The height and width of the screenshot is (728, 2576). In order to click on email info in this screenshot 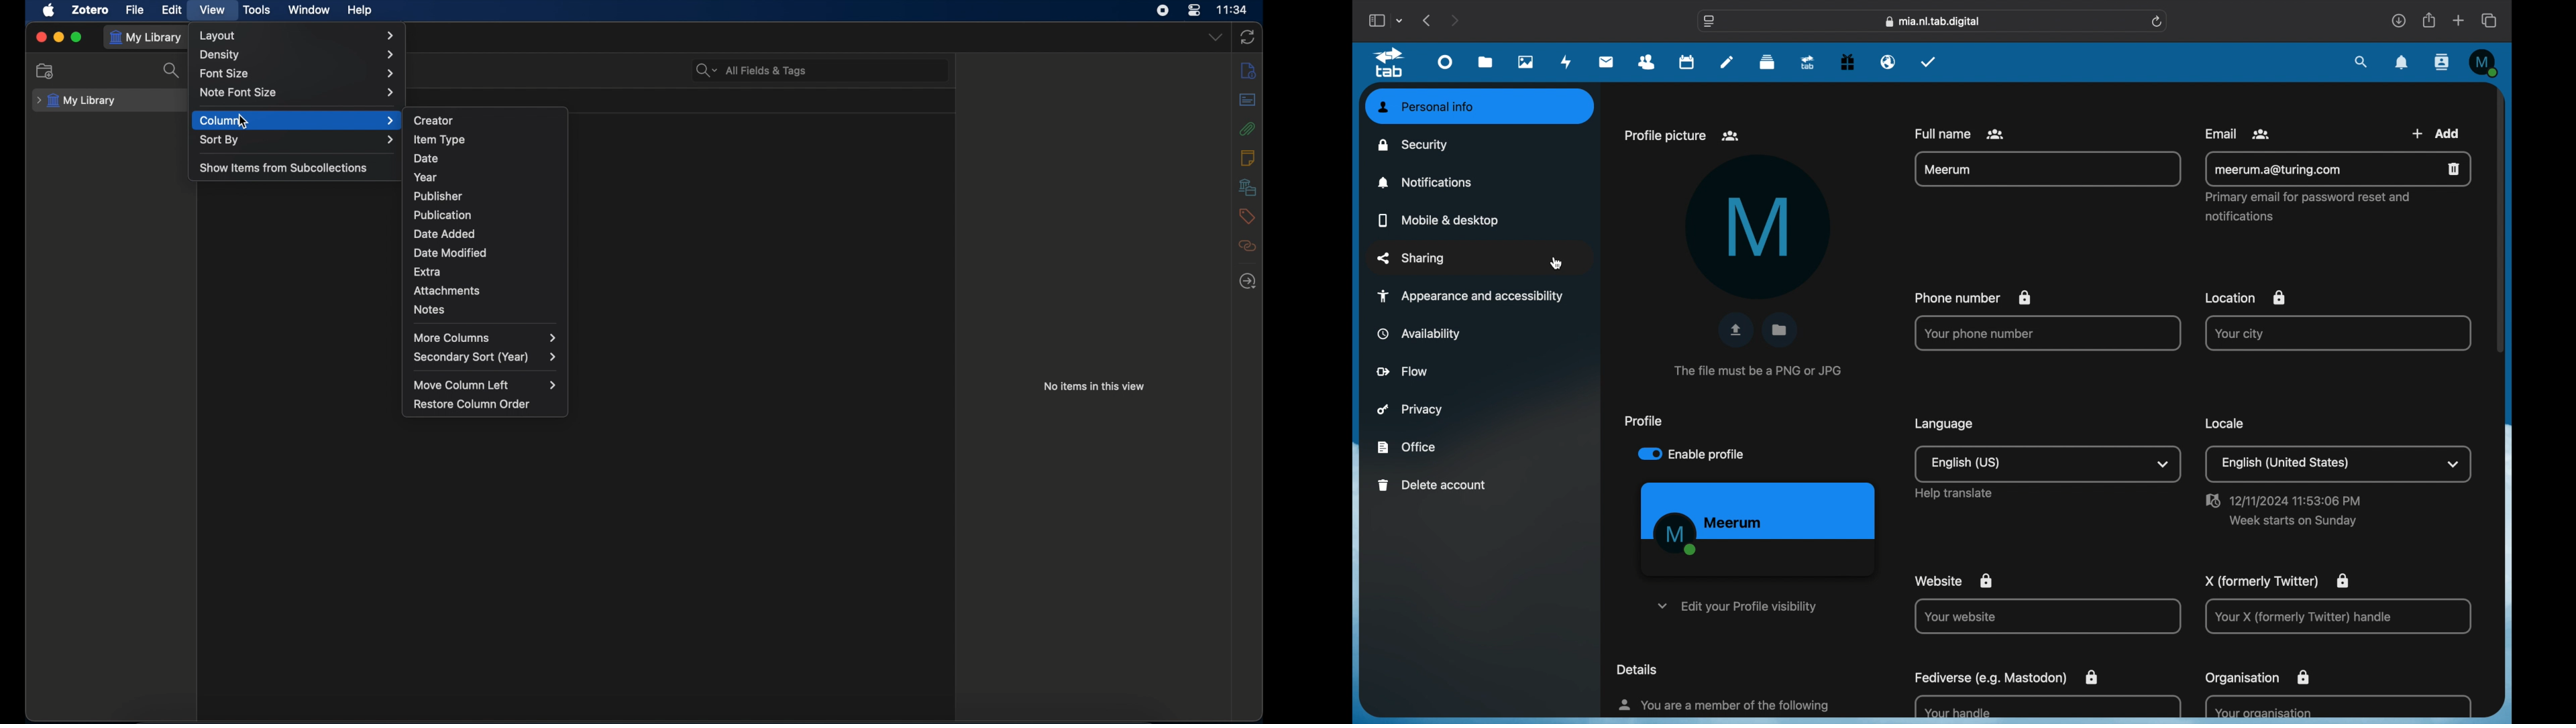, I will do `click(2336, 207)`.